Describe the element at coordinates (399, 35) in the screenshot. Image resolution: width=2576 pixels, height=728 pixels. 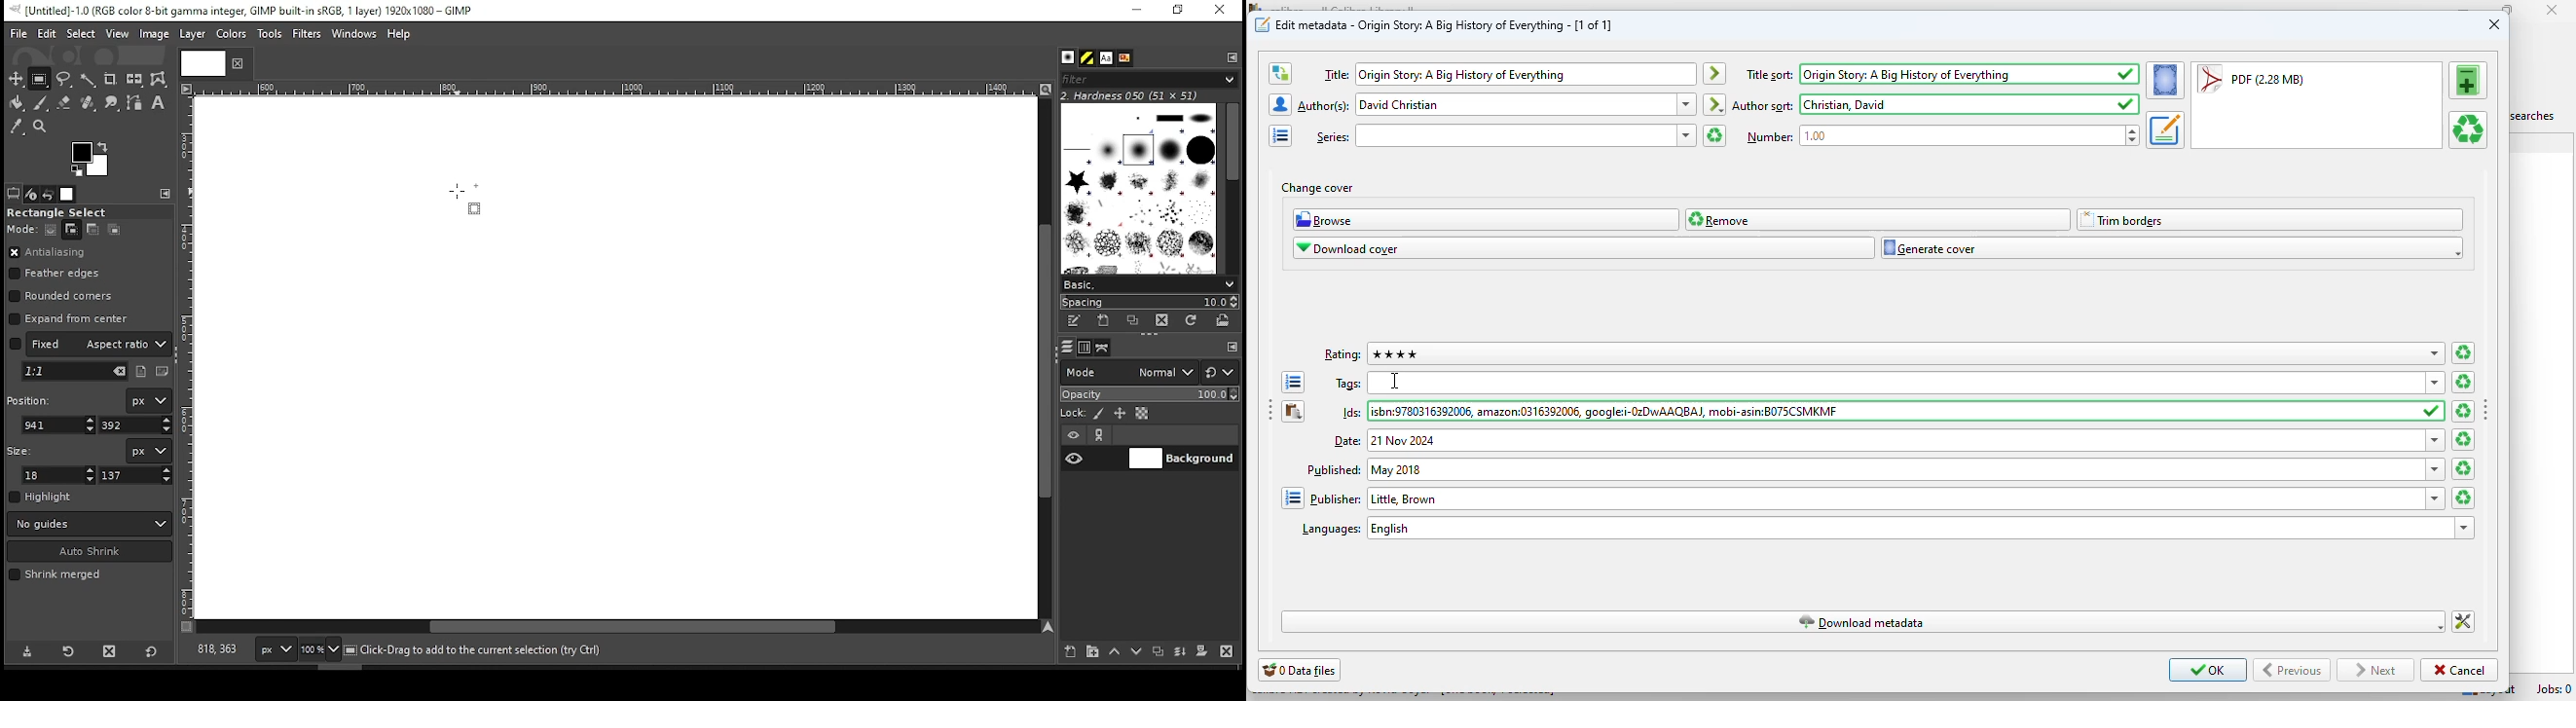
I see `help` at that location.